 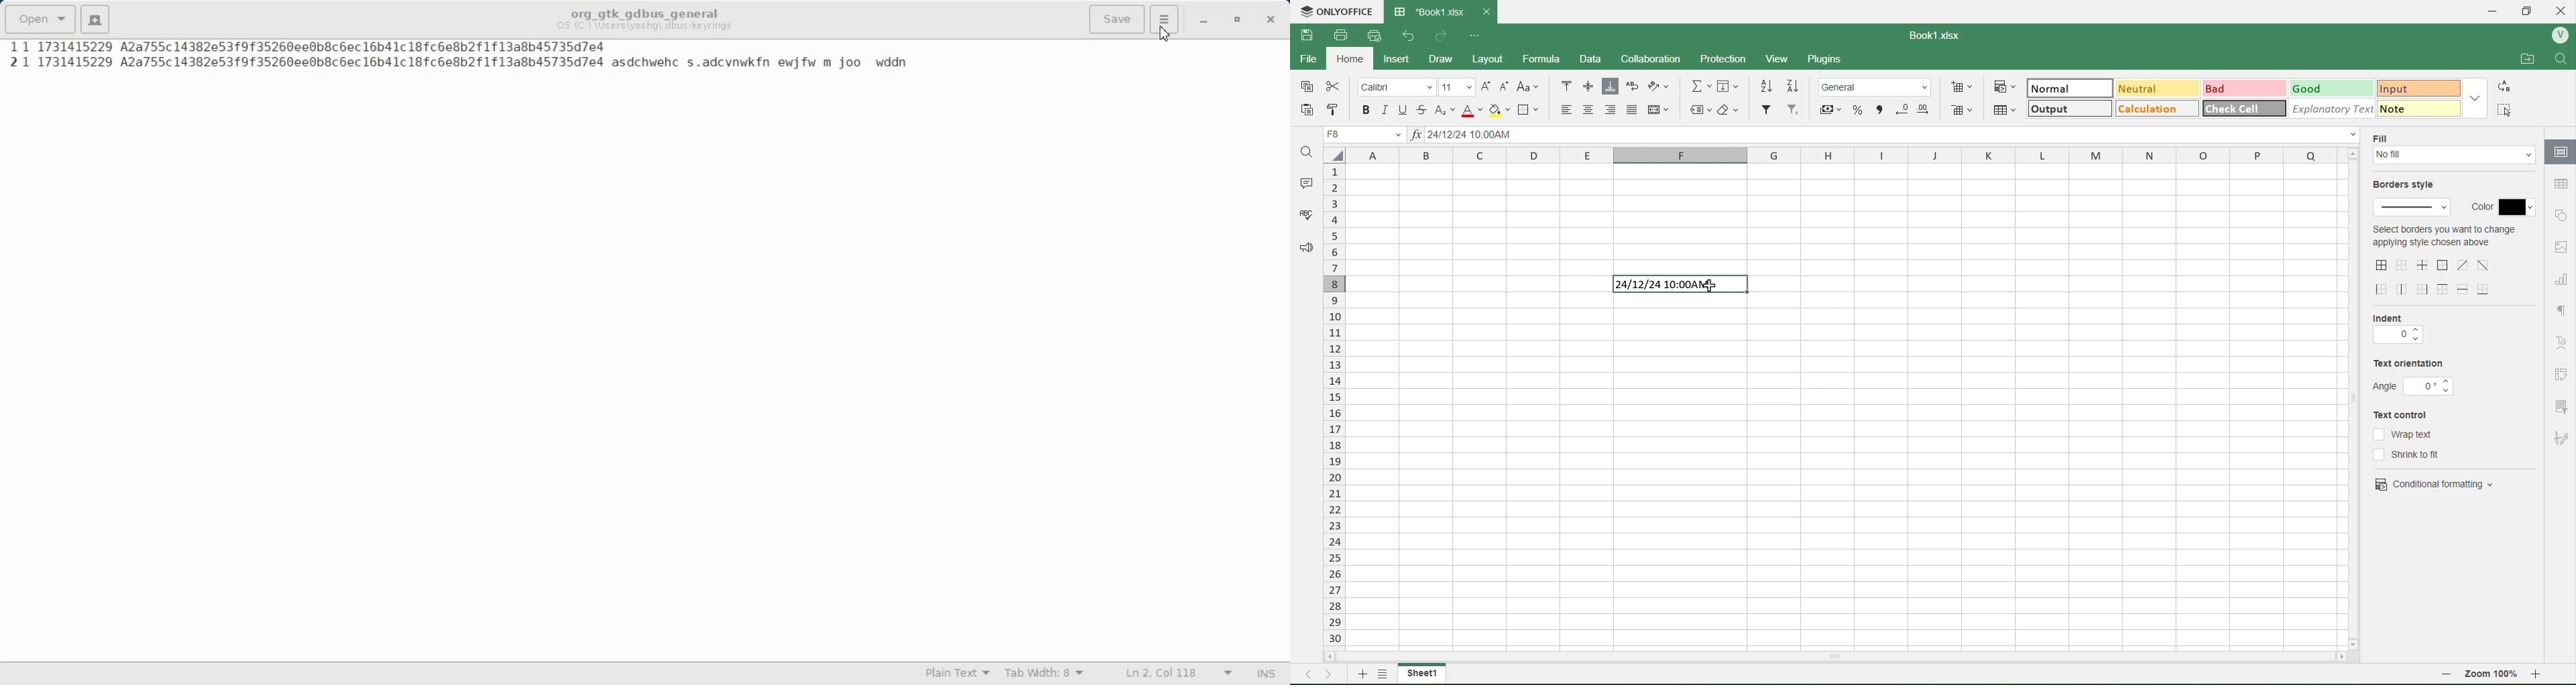 What do you see at coordinates (1964, 86) in the screenshot?
I see `Insert Cells` at bounding box center [1964, 86].